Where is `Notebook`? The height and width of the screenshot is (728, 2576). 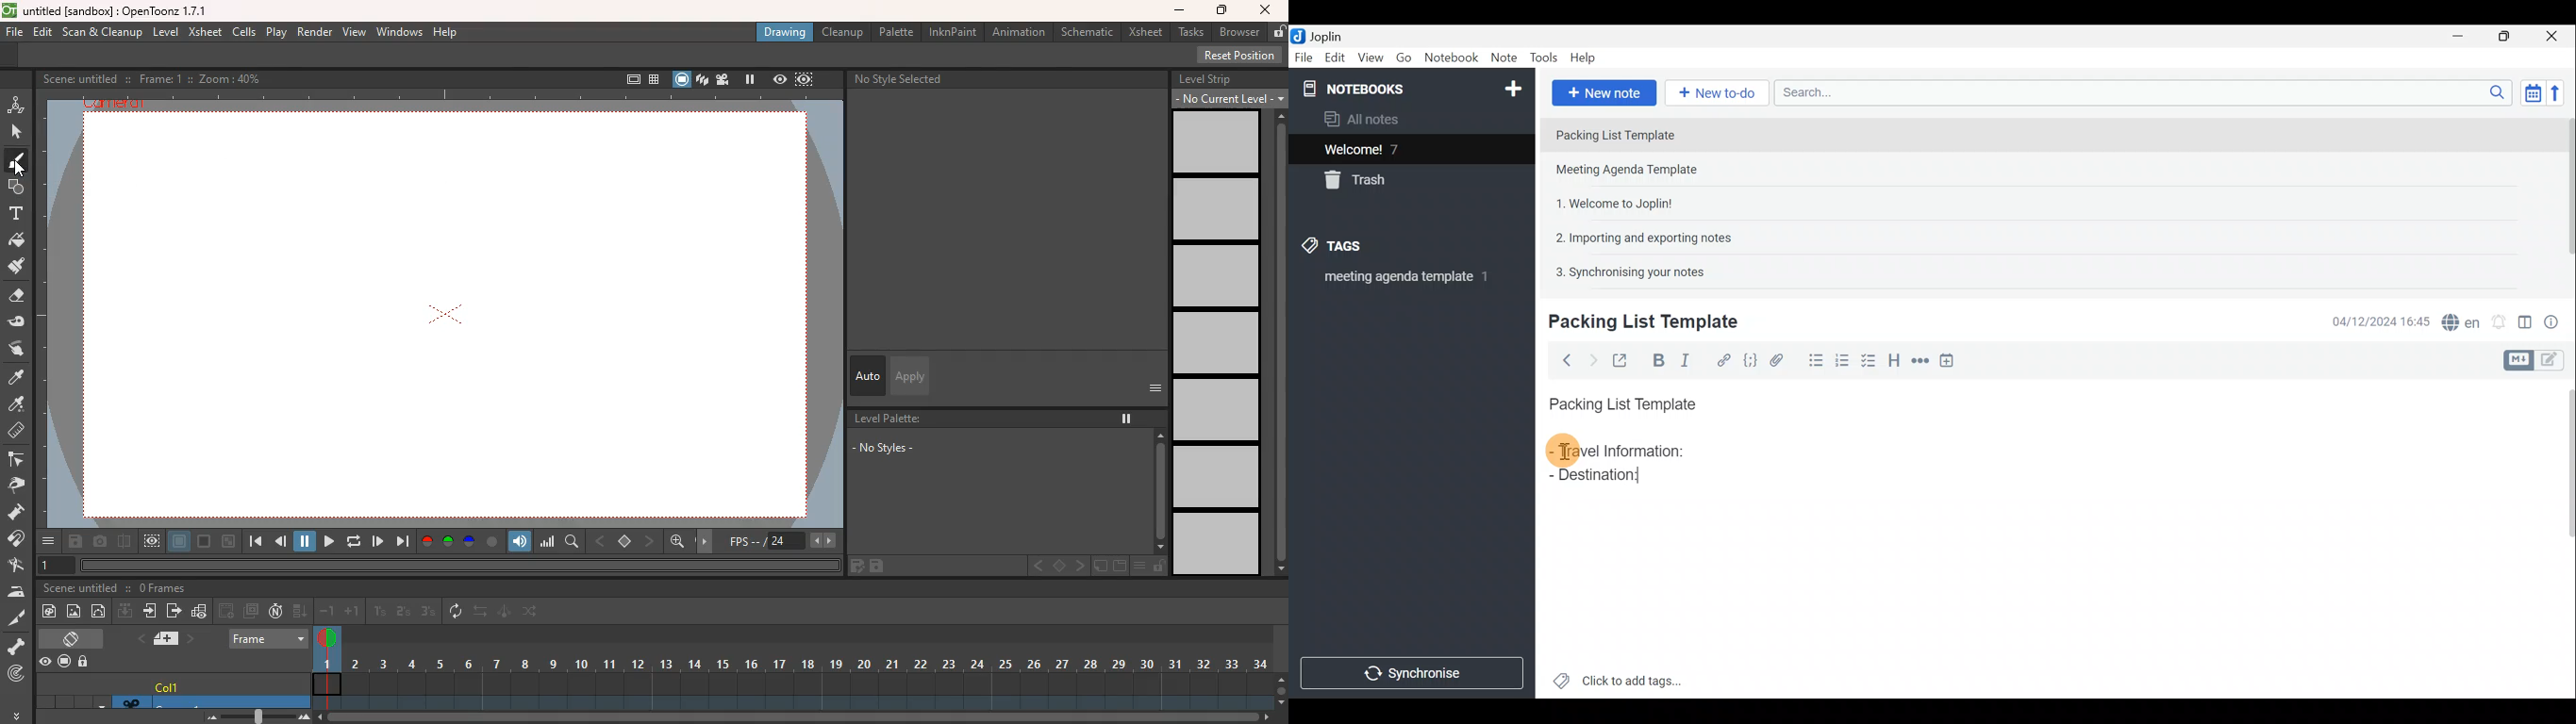
Notebook is located at coordinates (1451, 60).